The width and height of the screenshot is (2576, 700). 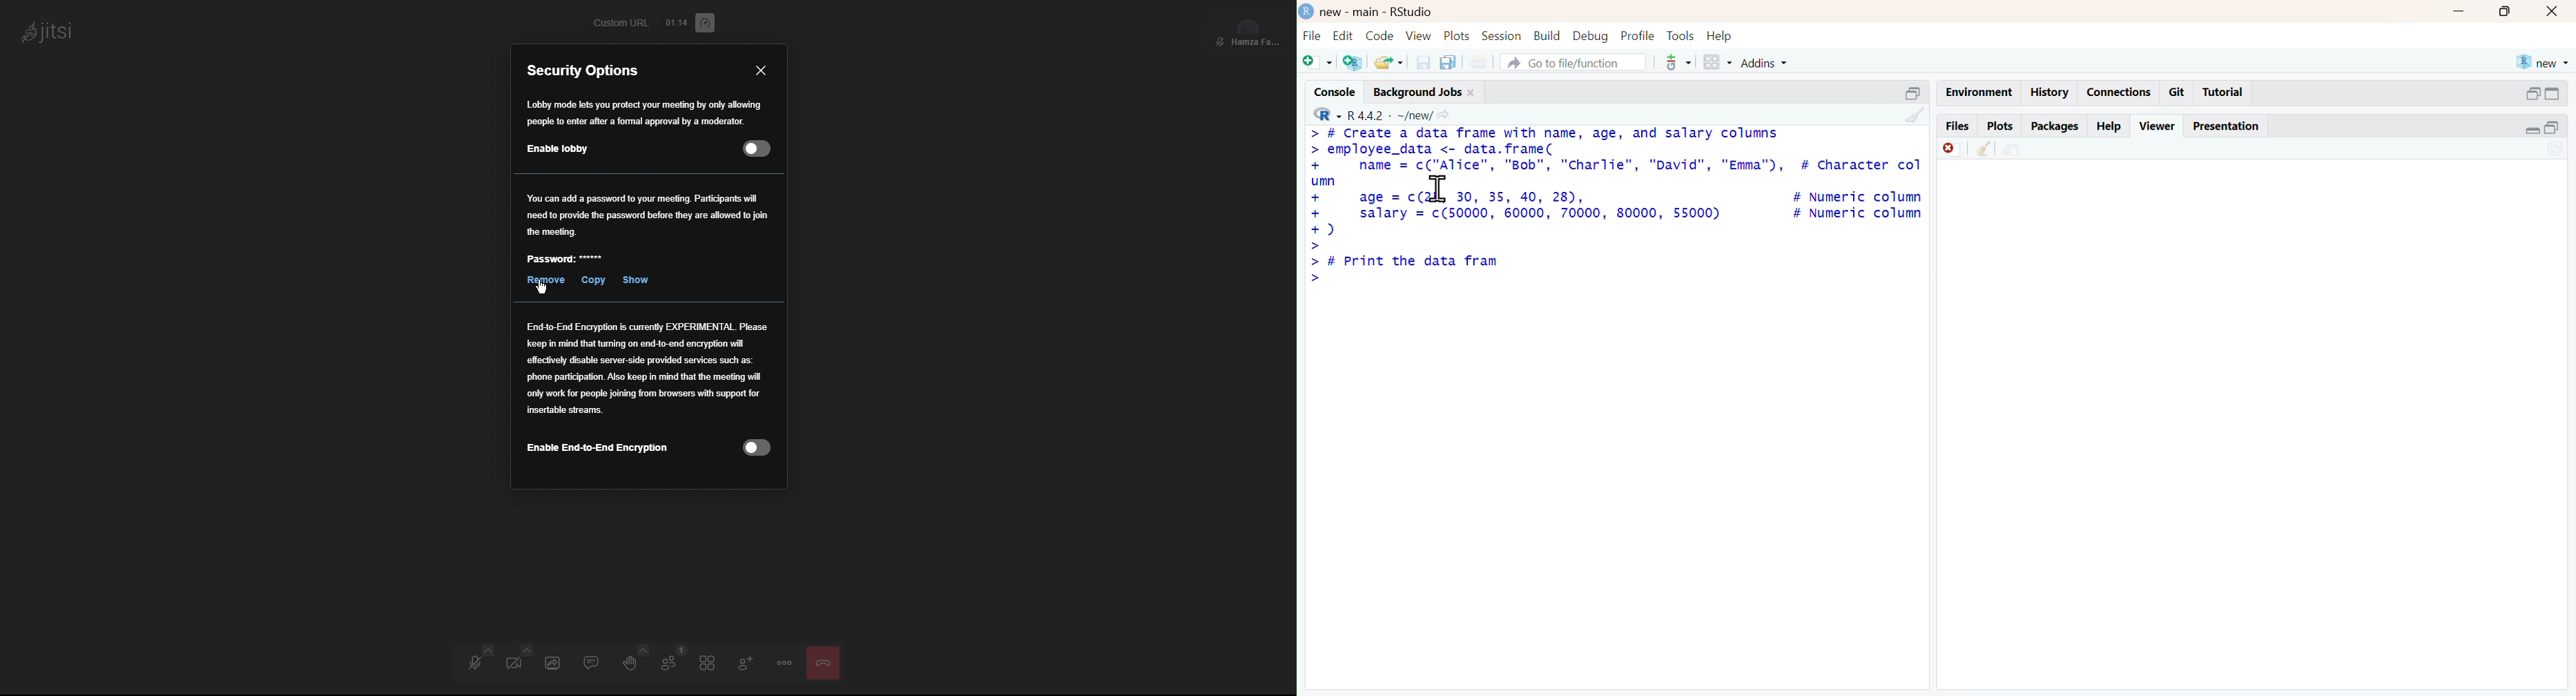 What do you see at coordinates (1415, 36) in the screenshot?
I see `View` at bounding box center [1415, 36].